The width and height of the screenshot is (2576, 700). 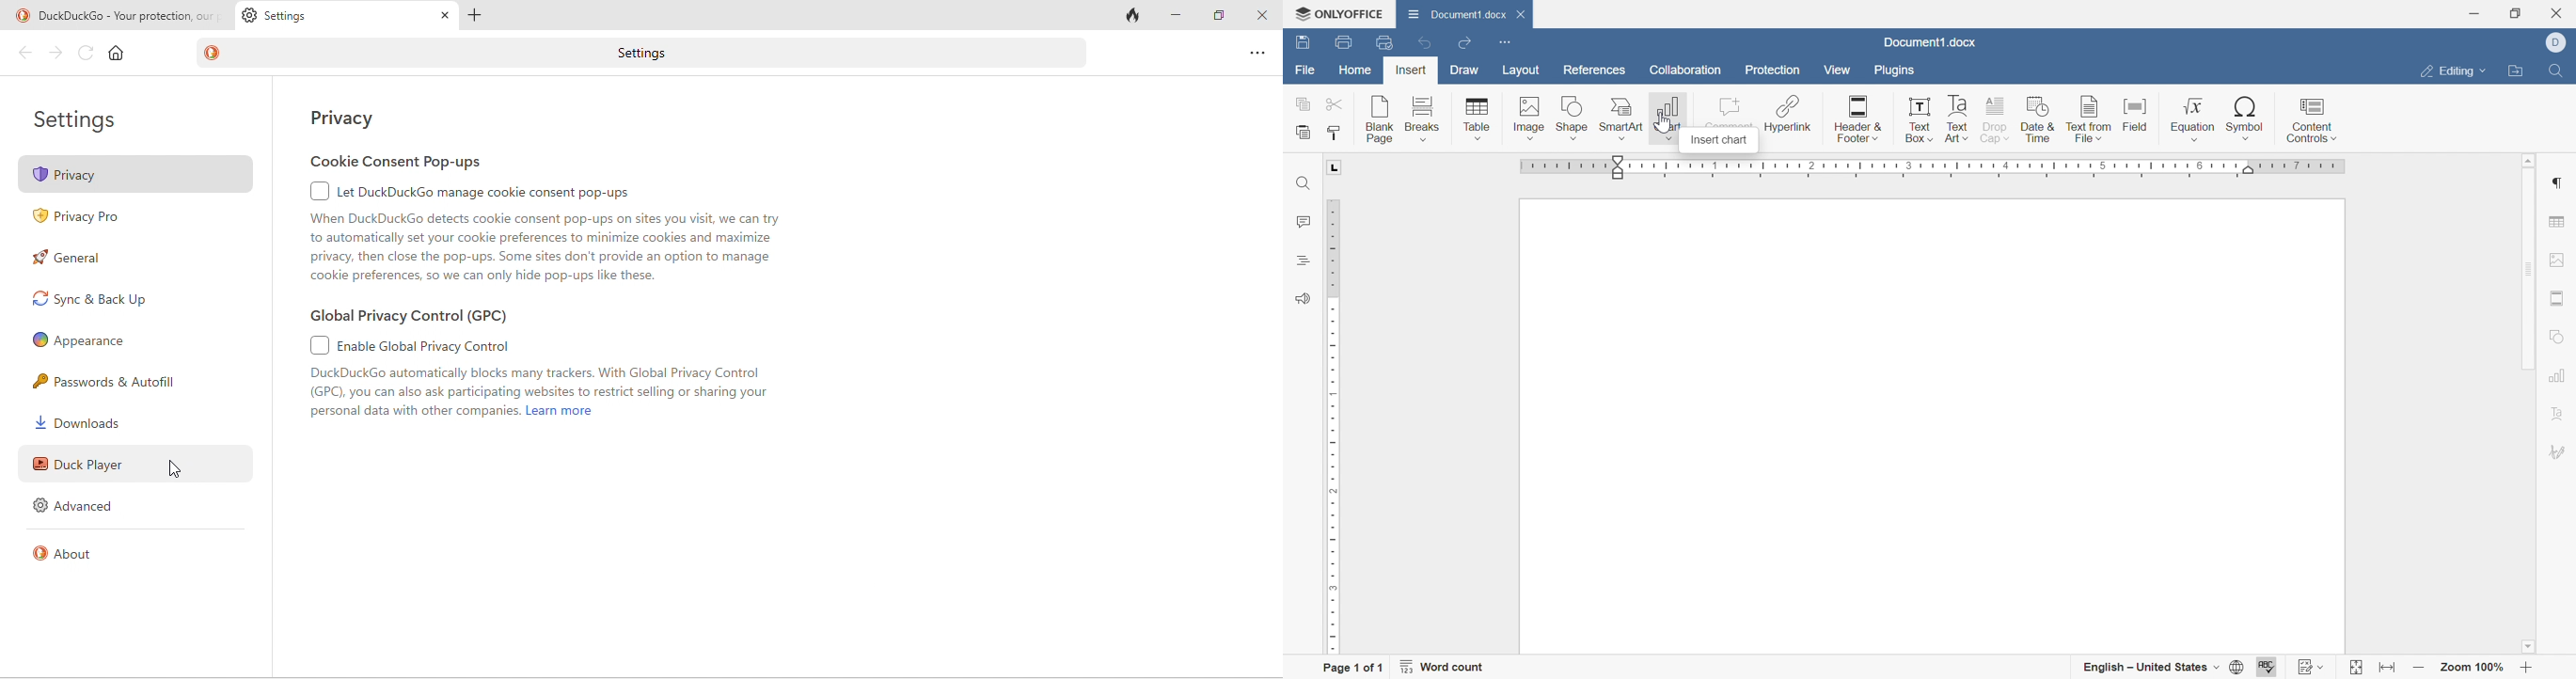 I want to click on settings, so click(x=88, y=119).